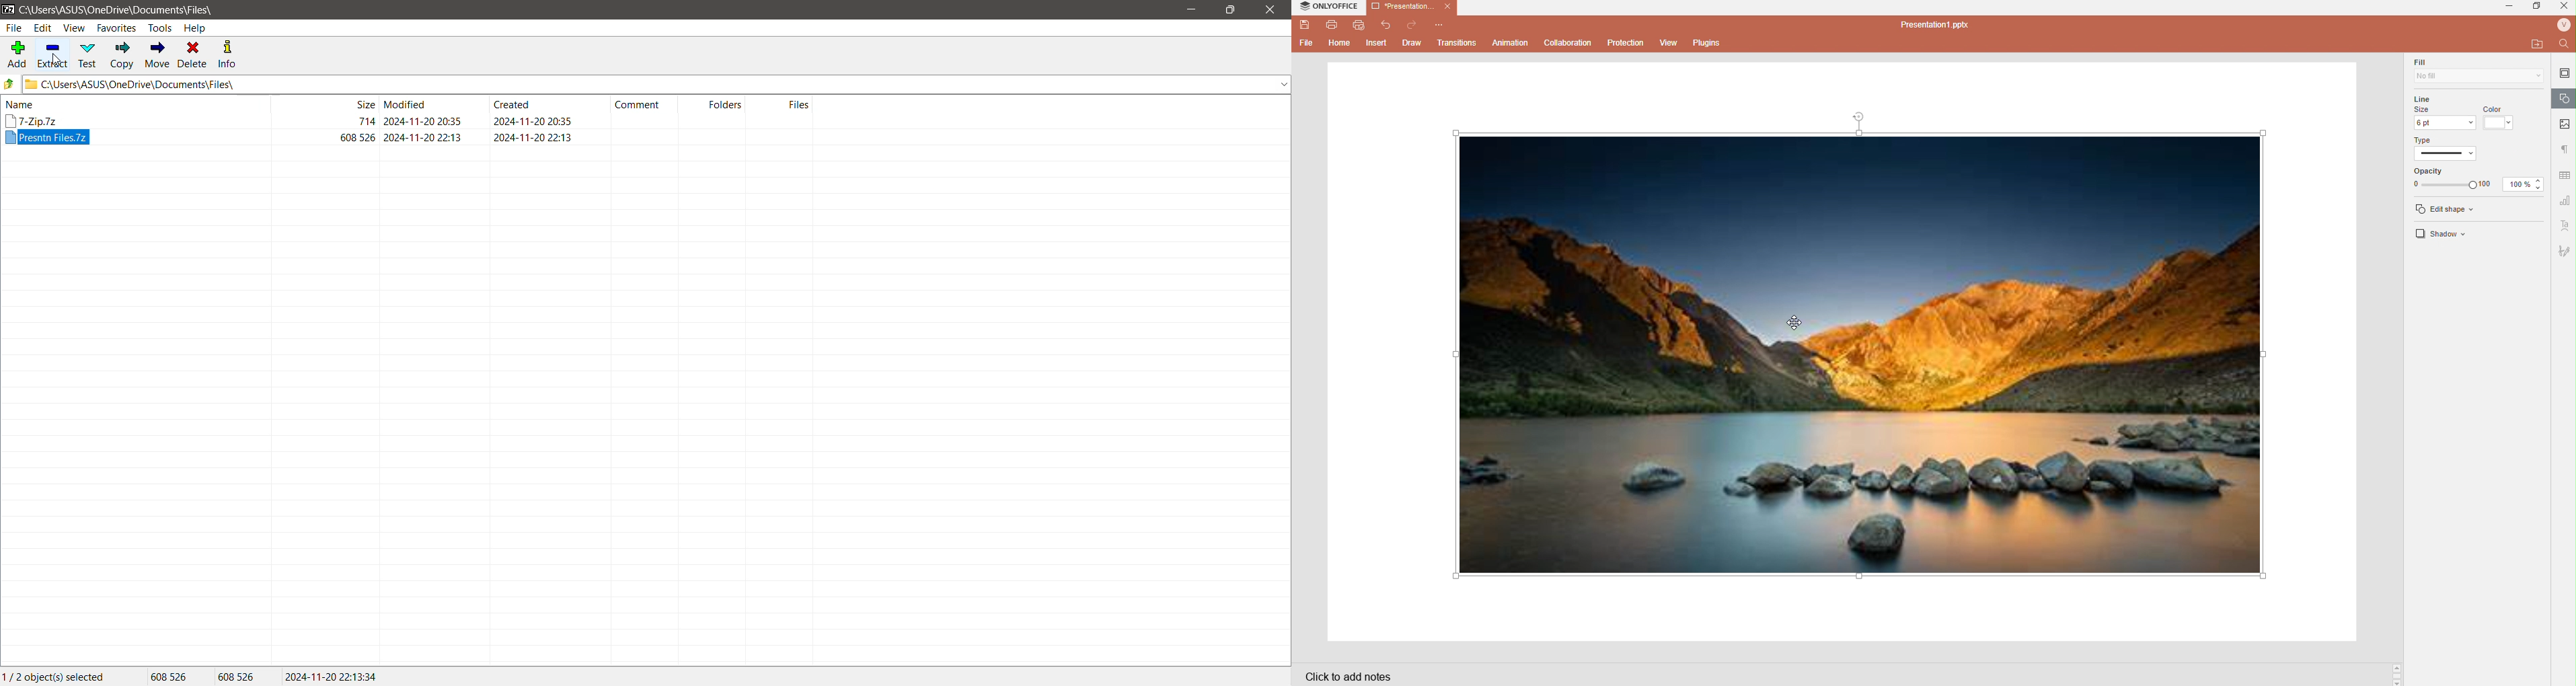 Image resolution: width=2576 pixels, height=700 pixels. Describe the element at coordinates (2566, 73) in the screenshot. I see `Slide settings` at that location.